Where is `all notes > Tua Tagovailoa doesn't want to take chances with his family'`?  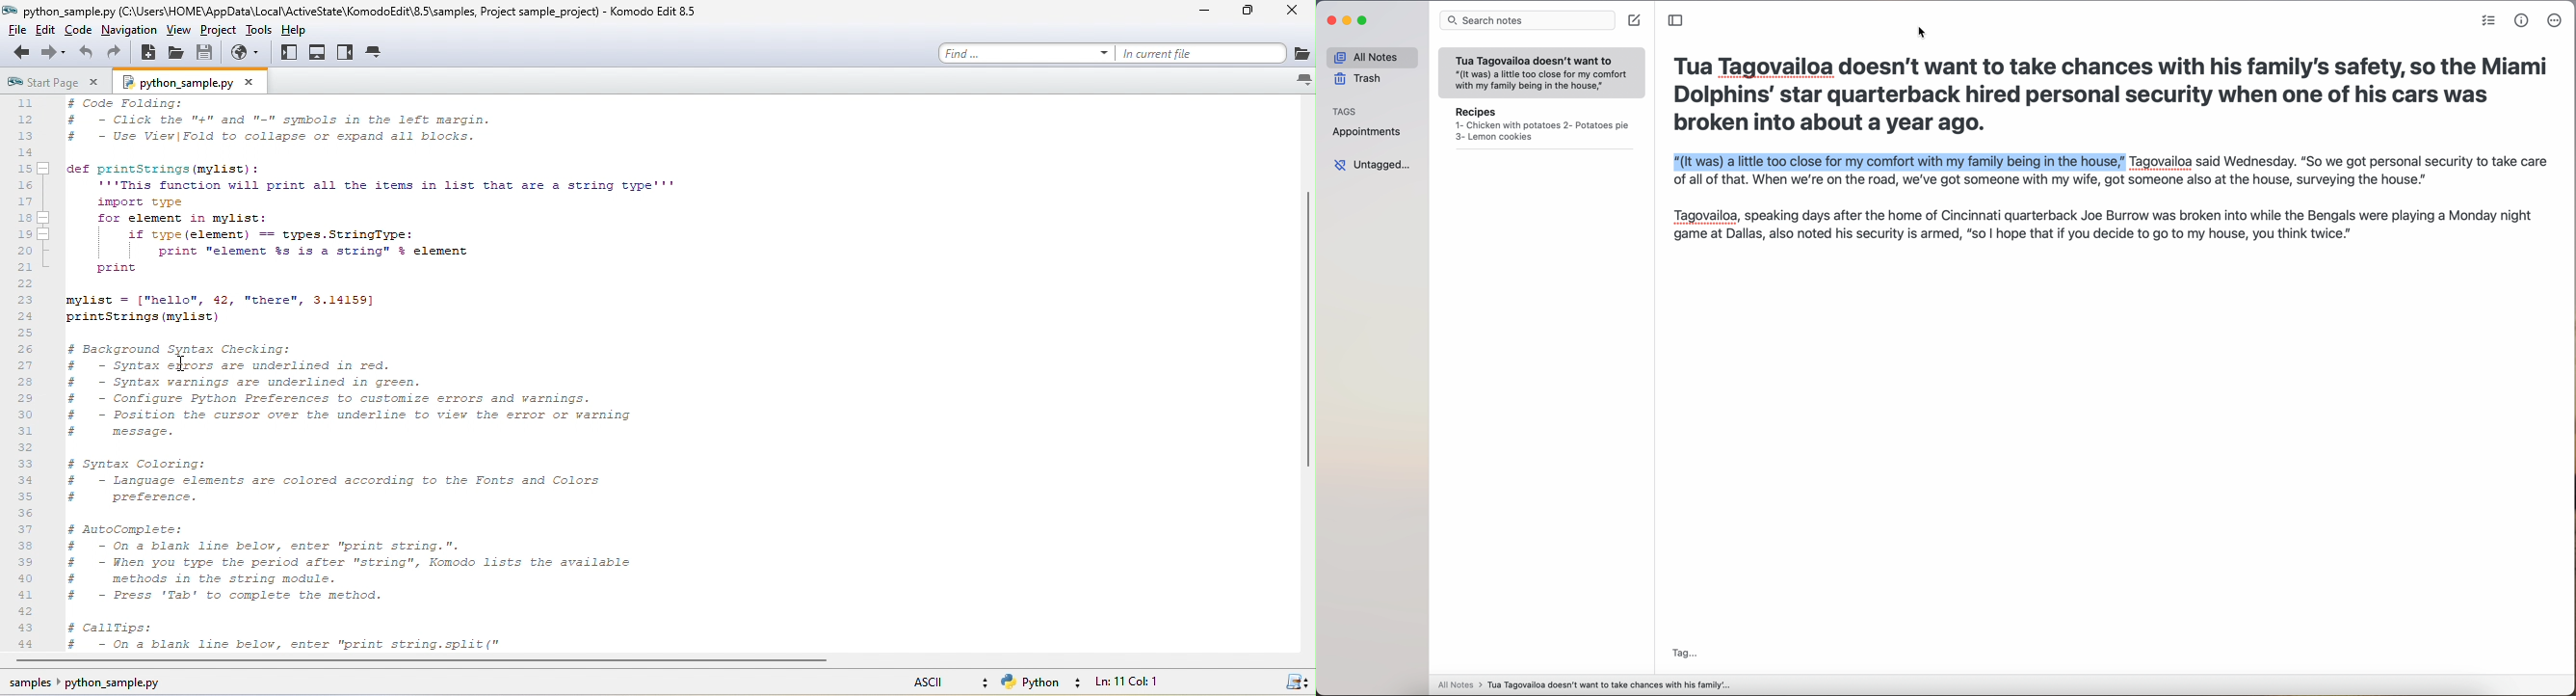 all notes > Tua Tagovailoa doesn't want to take chances with his family' is located at coordinates (1585, 686).